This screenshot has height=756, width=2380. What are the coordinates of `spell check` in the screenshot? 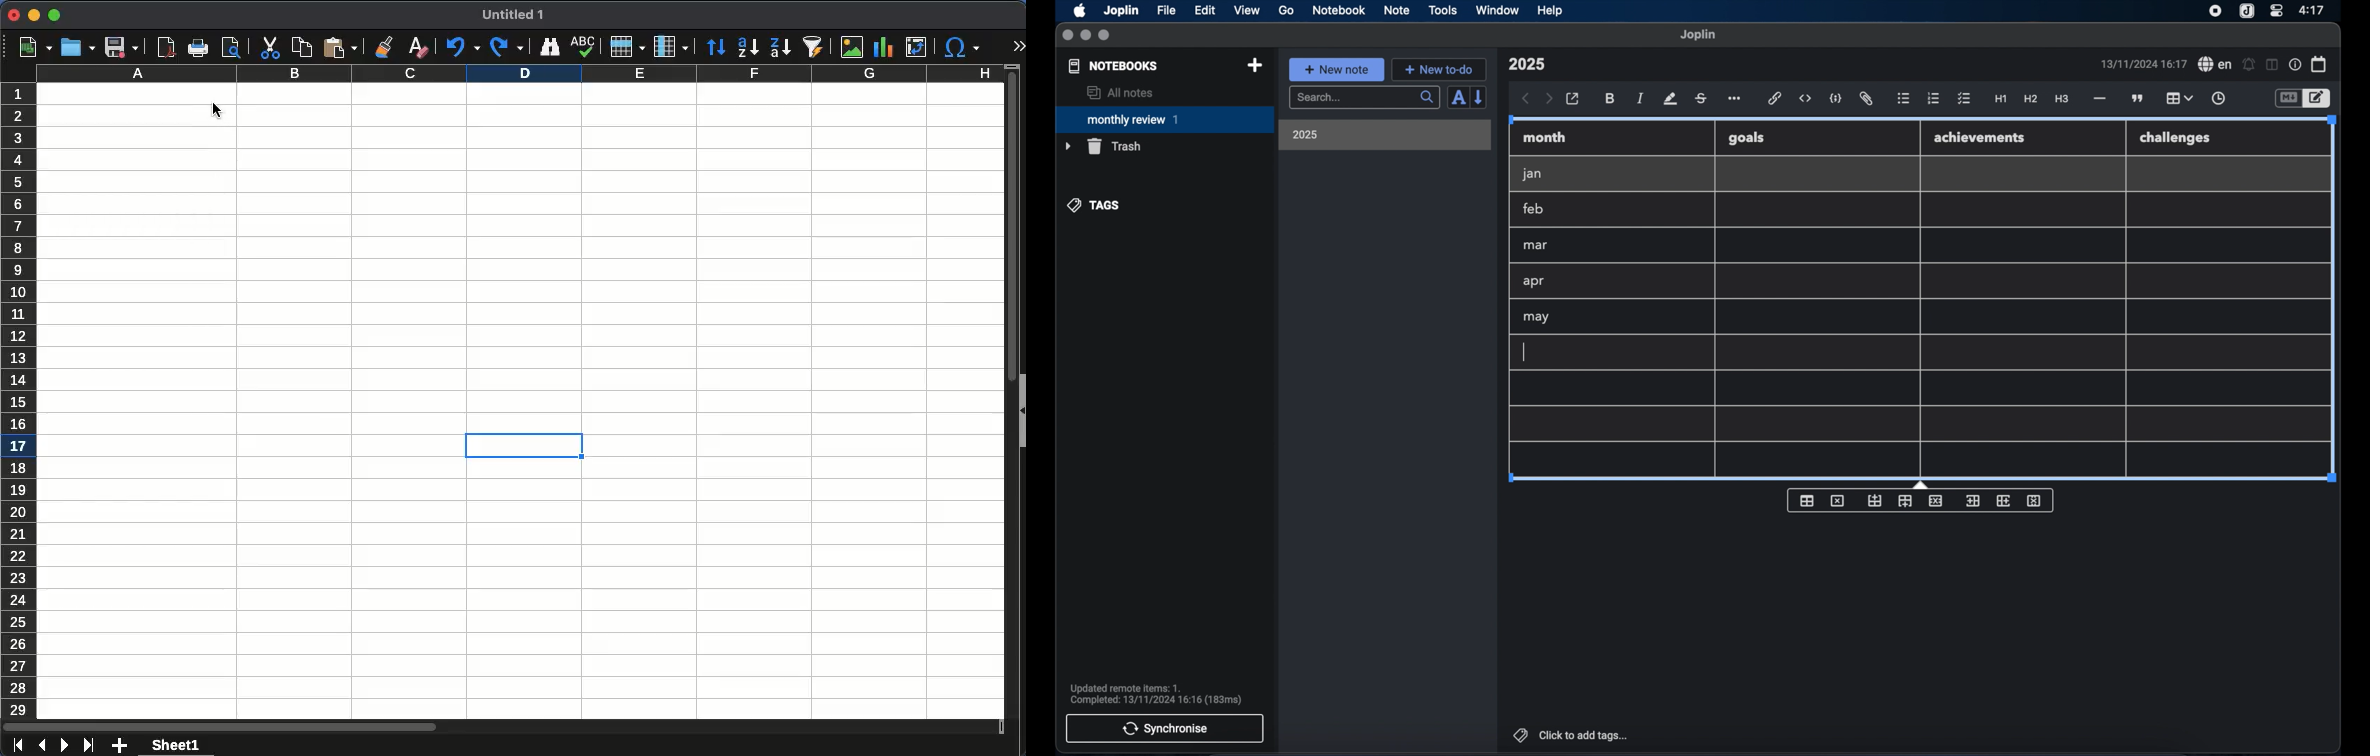 It's located at (584, 47).